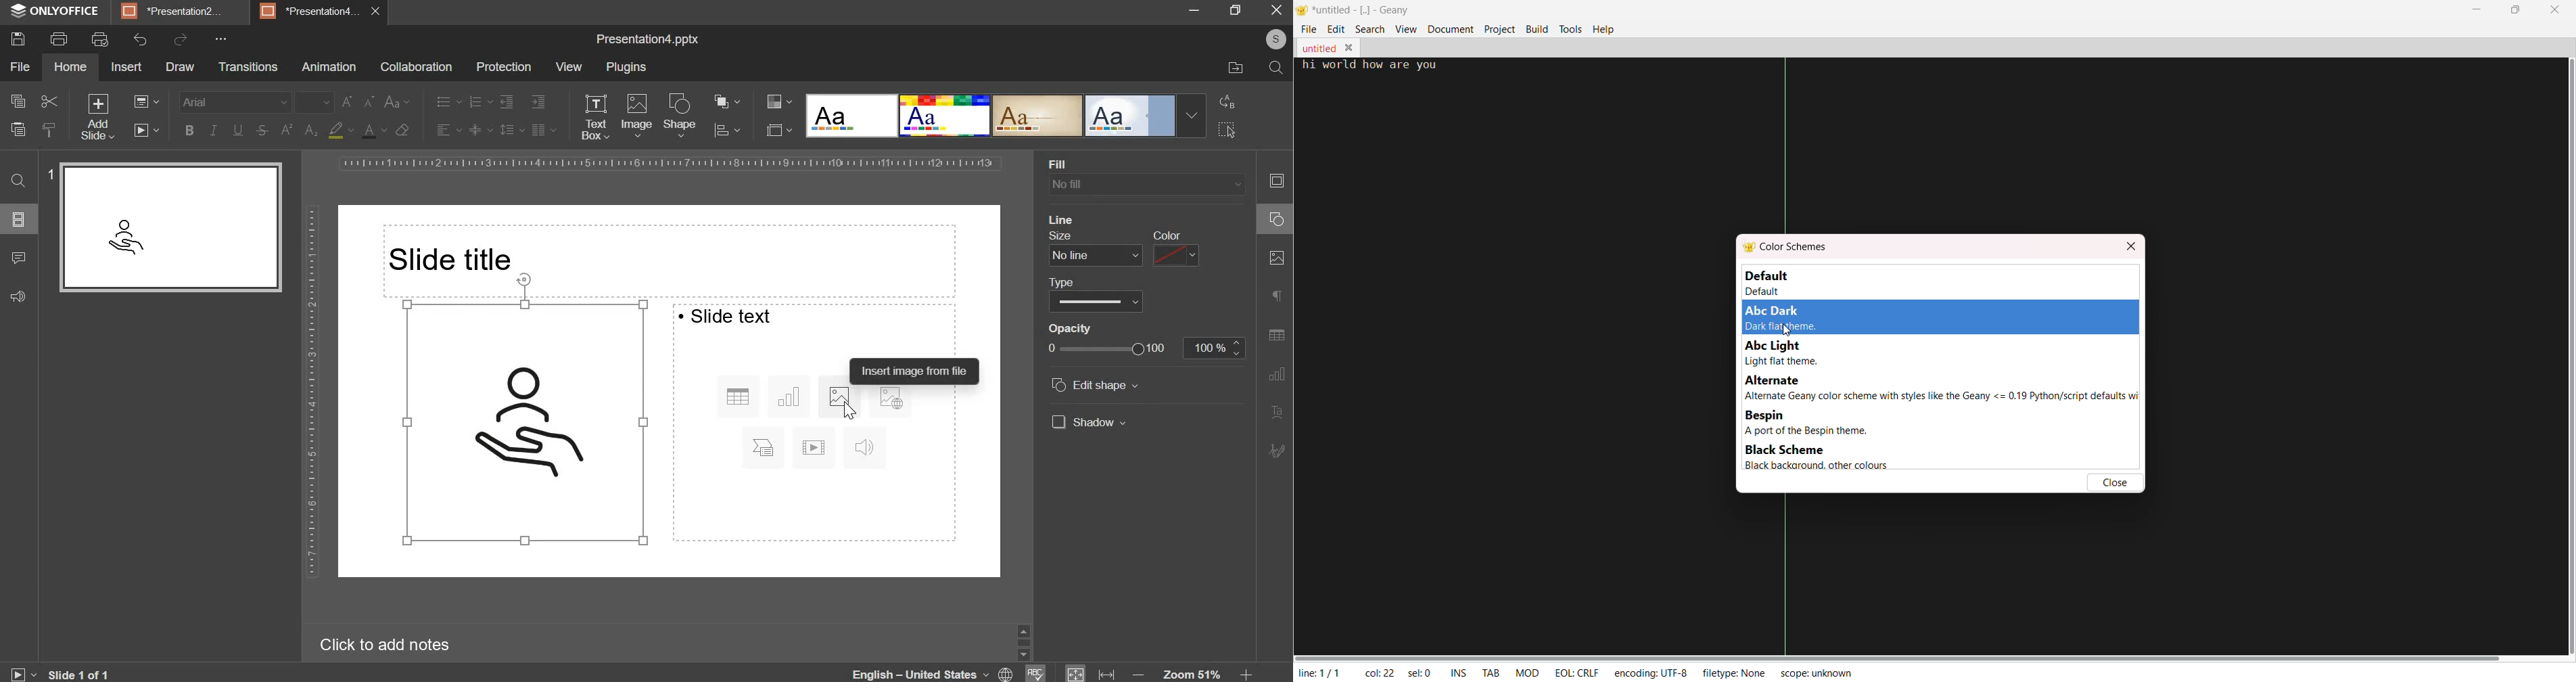 This screenshot has width=2576, height=700. Describe the element at coordinates (680, 115) in the screenshot. I see `shape` at that location.